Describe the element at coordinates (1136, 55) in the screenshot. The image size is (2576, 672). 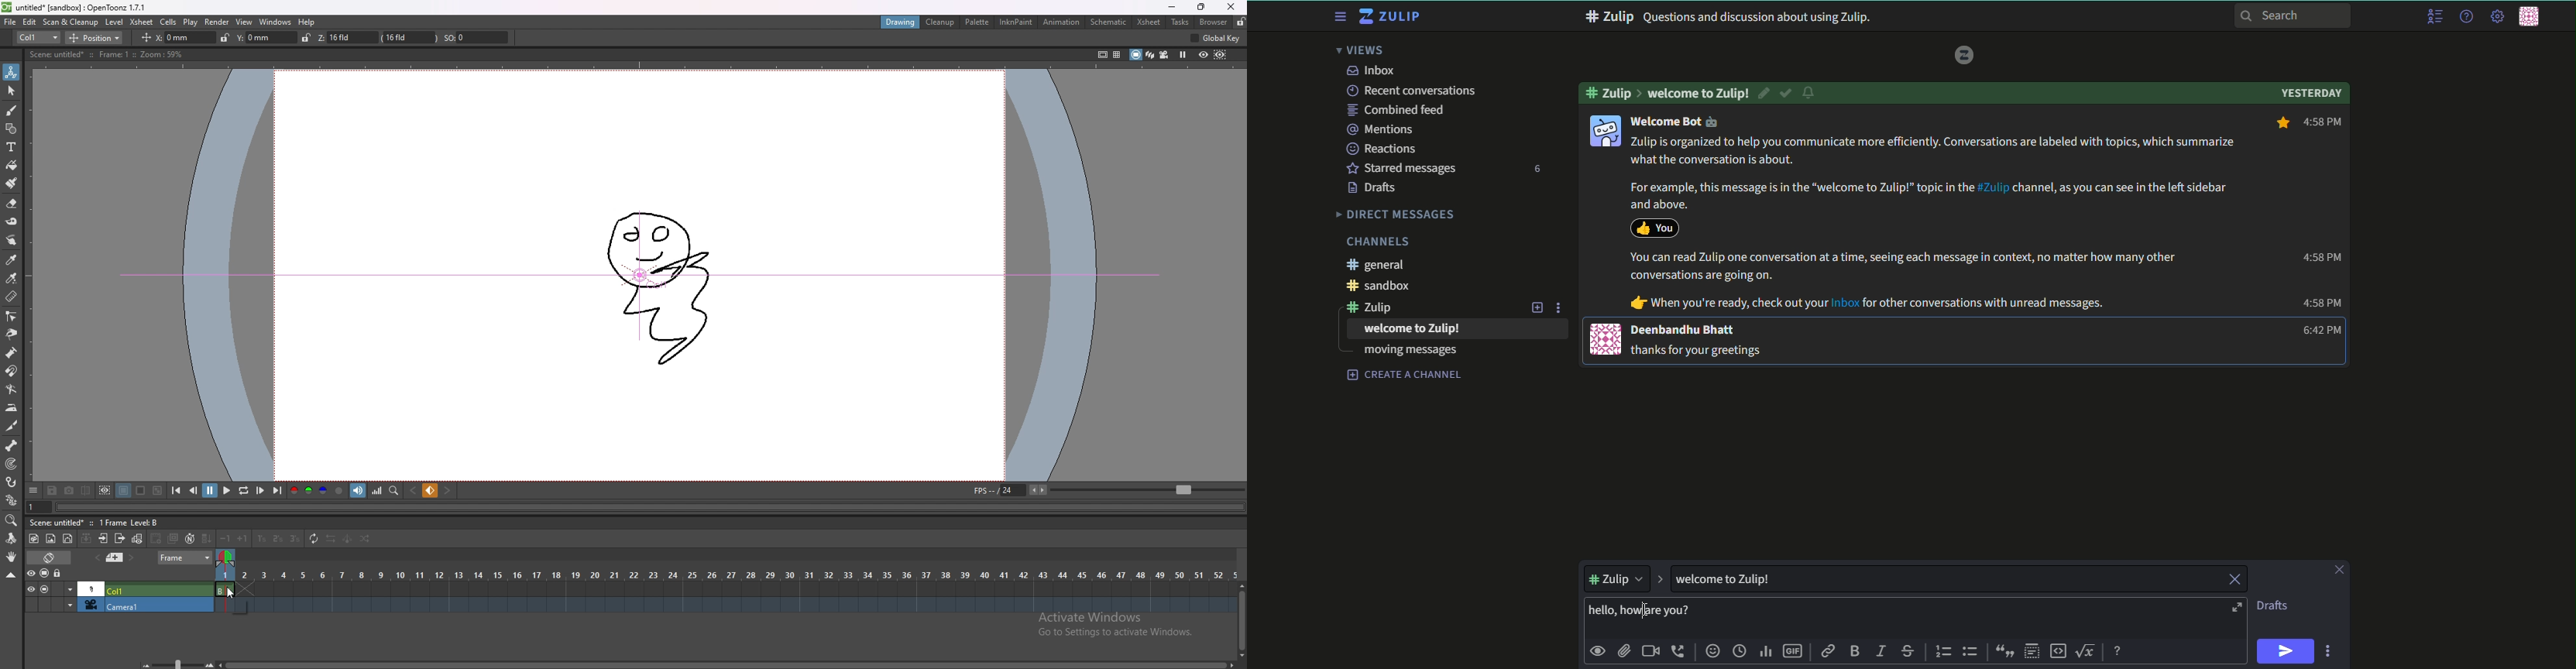
I see `camera stand view` at that location.